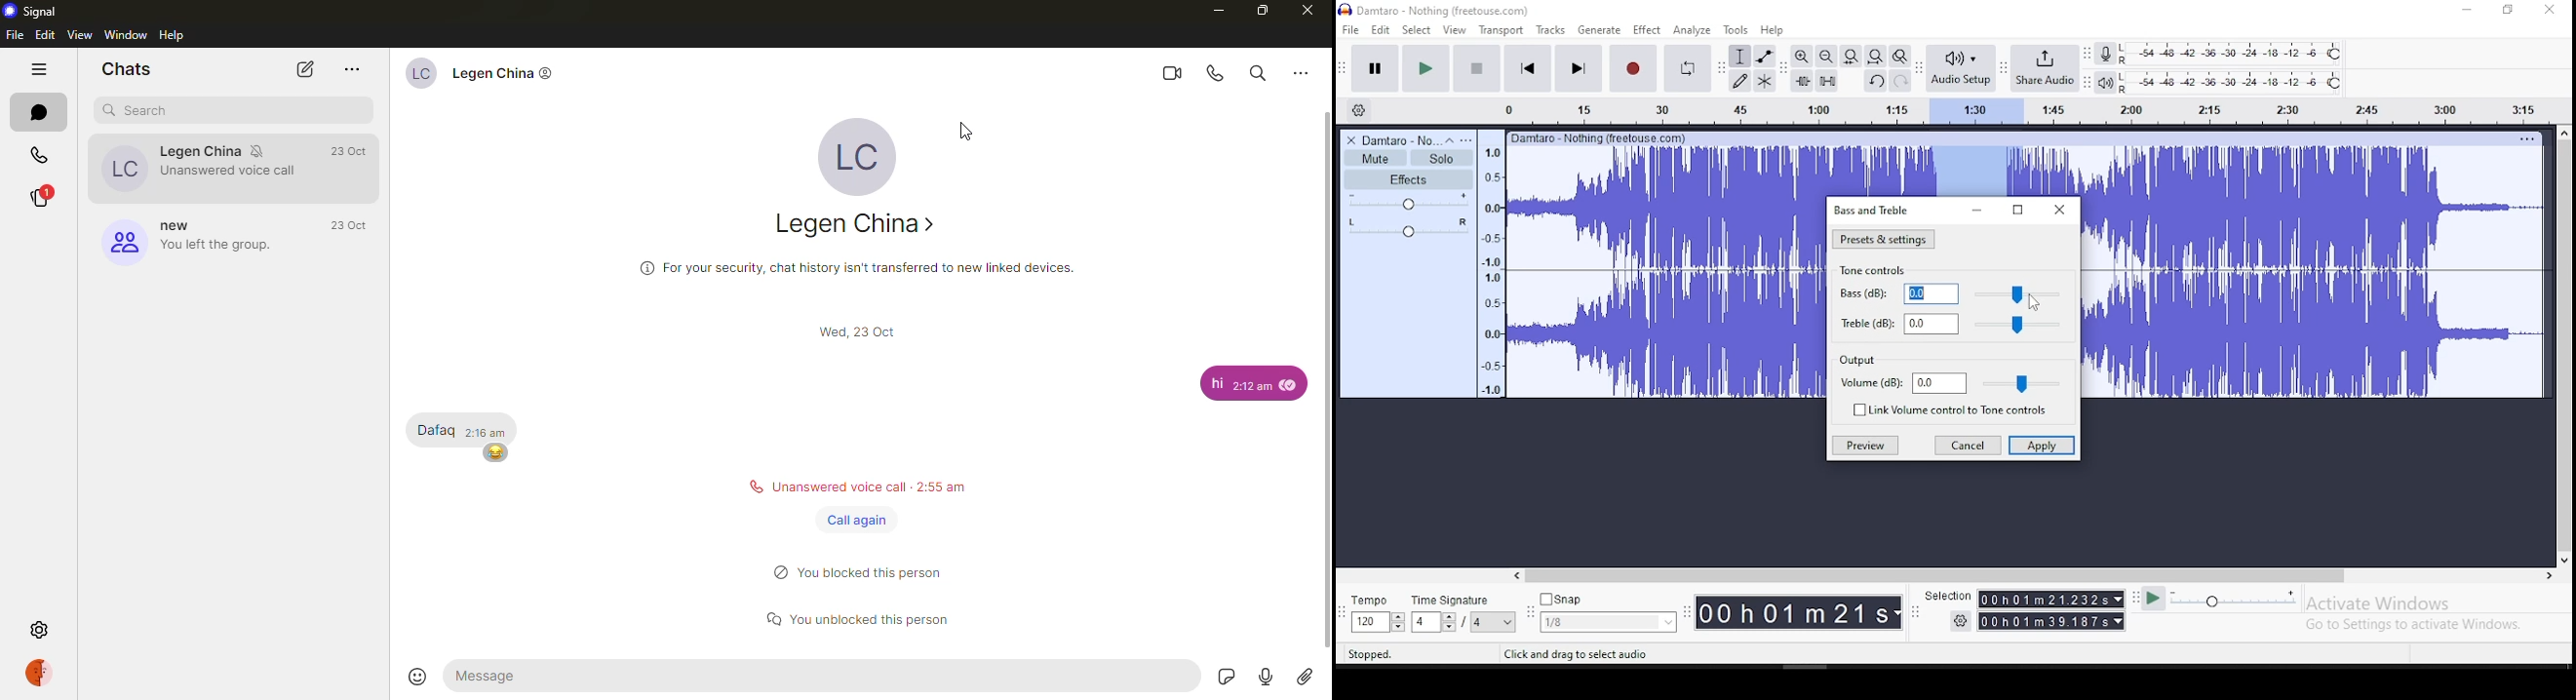 The width and height of the screenshot is (2576, 700). I want to click on playback level, so click(2232, 83).